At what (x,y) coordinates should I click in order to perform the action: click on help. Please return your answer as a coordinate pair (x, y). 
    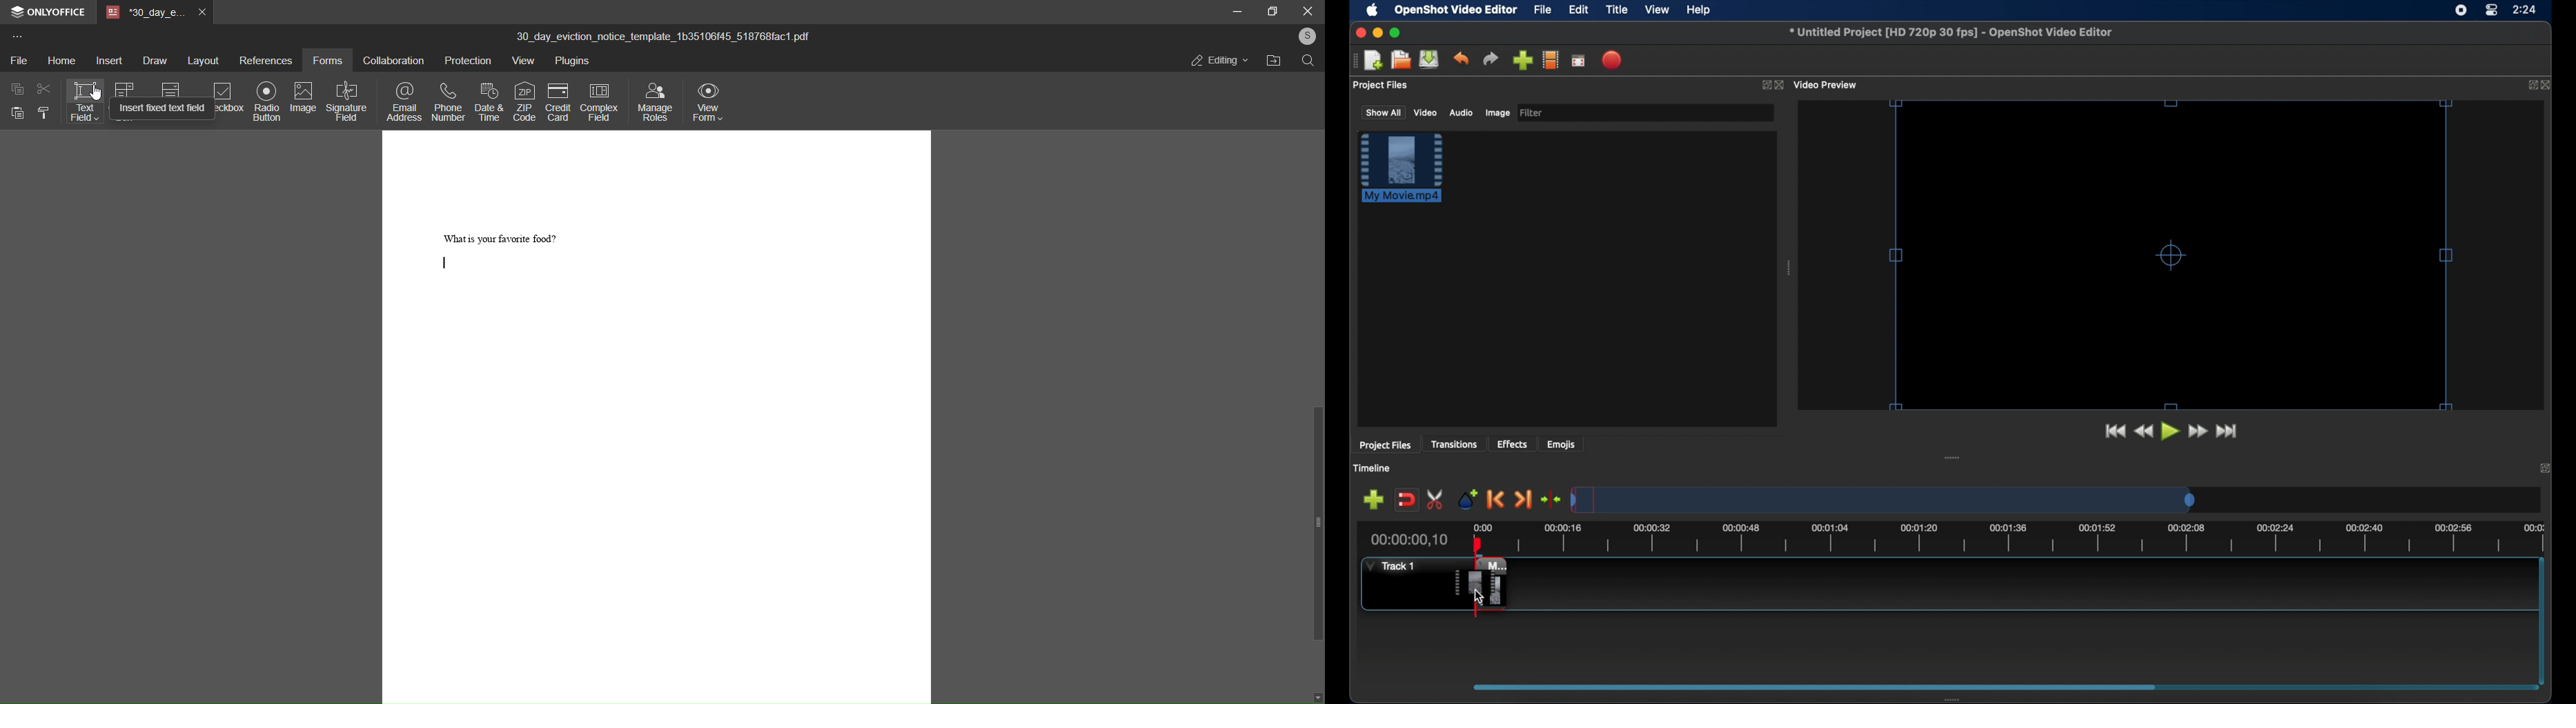
    Looking at the image, I should click on (1700, 10).